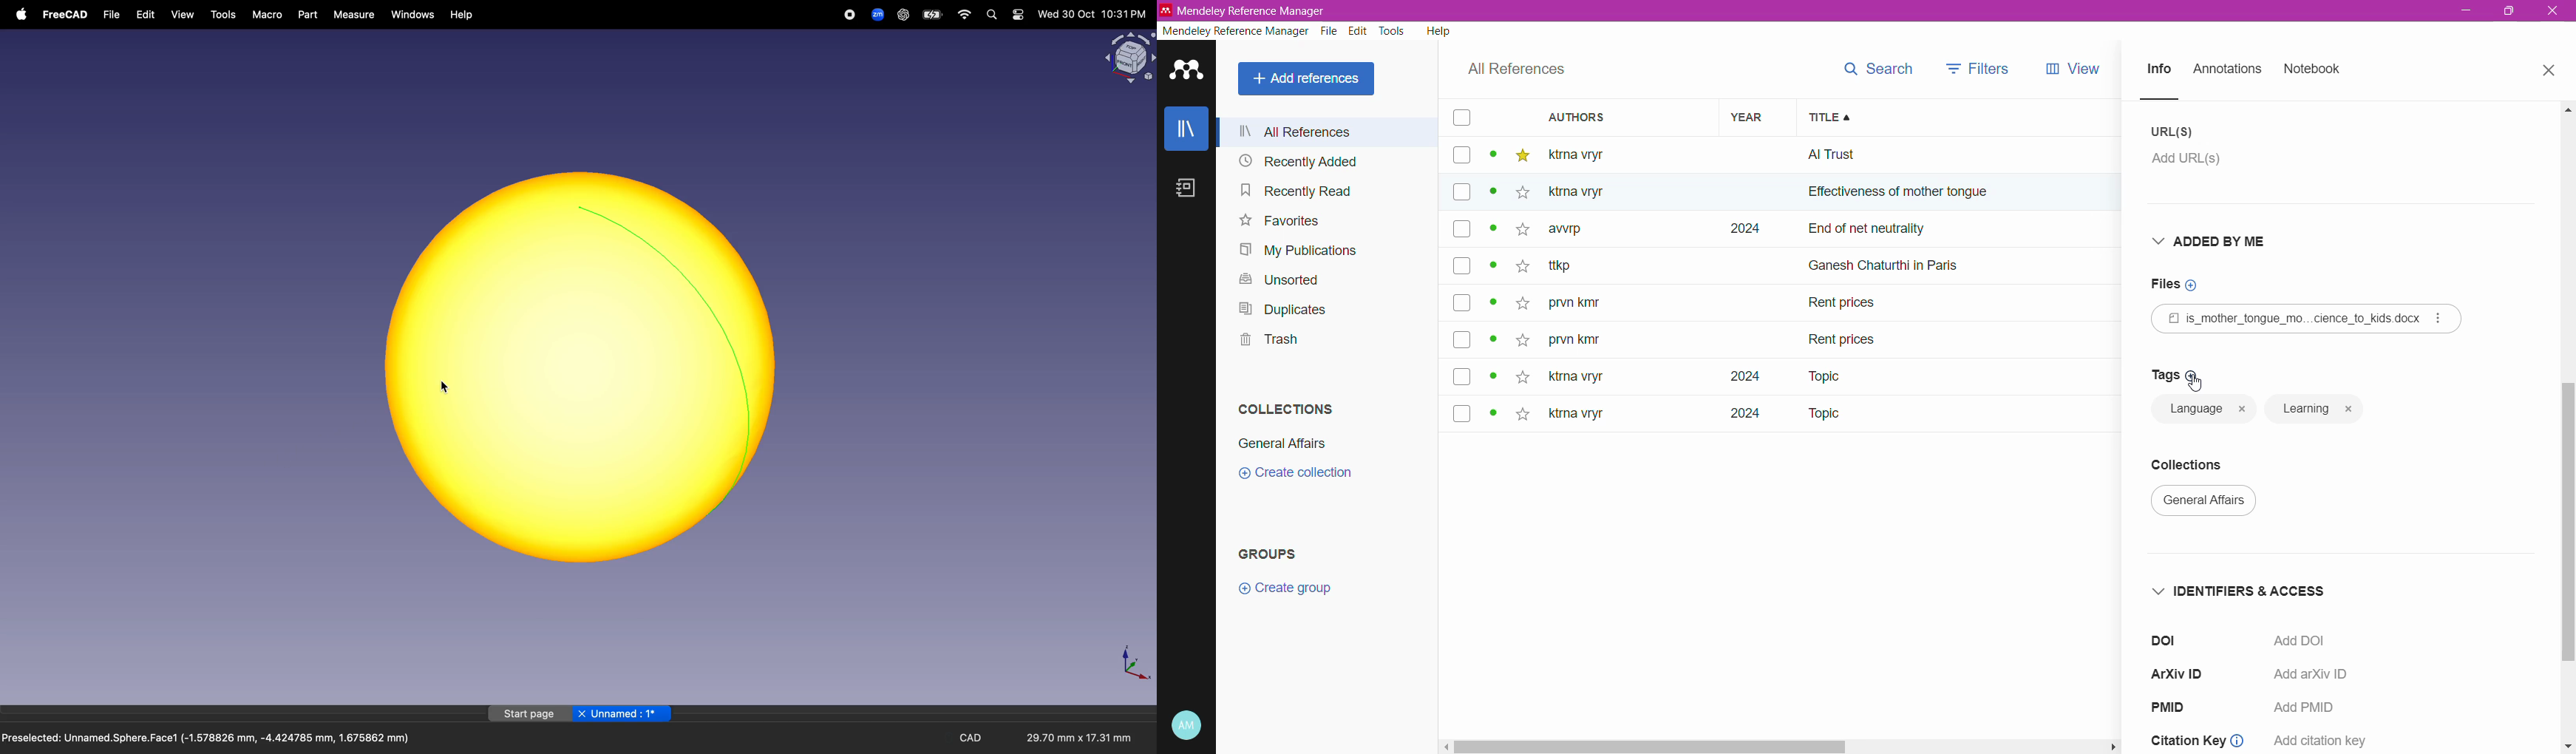 The width and height of the screenshot is (2576, 756). Describe the element at coordinates (1235, 31) in the screenshot. I see `Mendeley Reference Manager` at that location.